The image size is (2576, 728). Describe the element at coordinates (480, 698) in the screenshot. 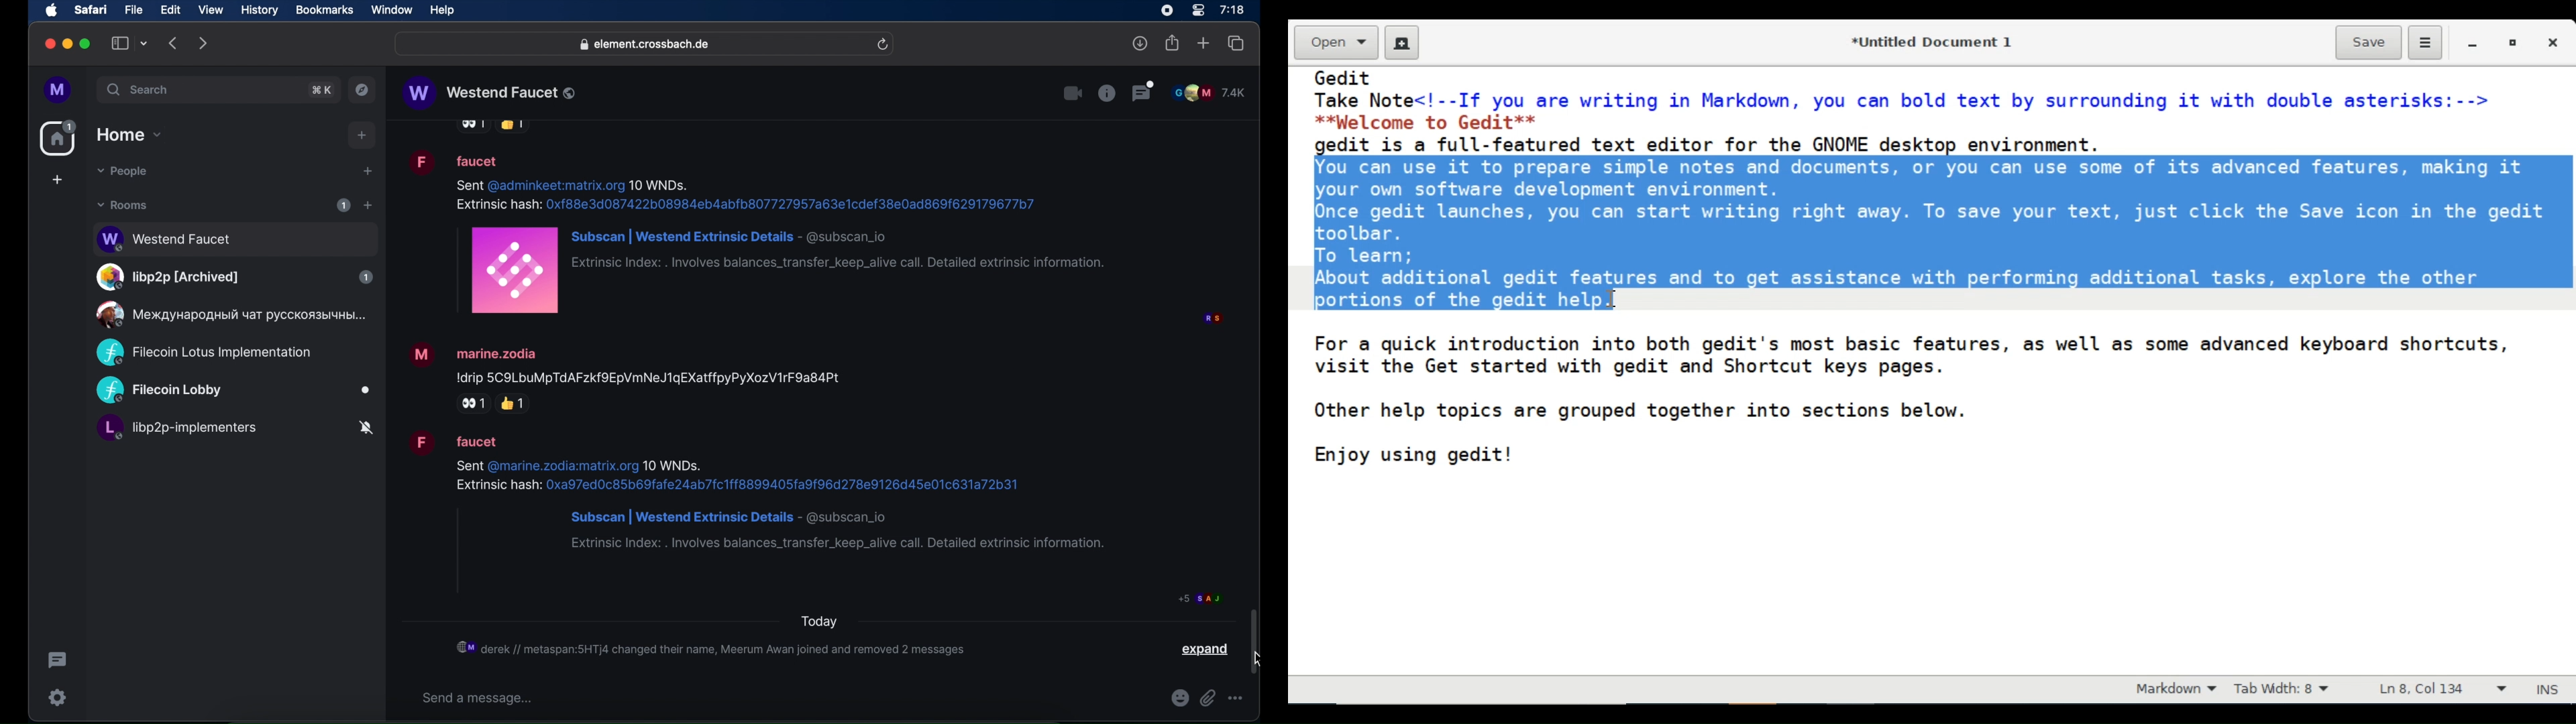

I see `send a message` at that location.